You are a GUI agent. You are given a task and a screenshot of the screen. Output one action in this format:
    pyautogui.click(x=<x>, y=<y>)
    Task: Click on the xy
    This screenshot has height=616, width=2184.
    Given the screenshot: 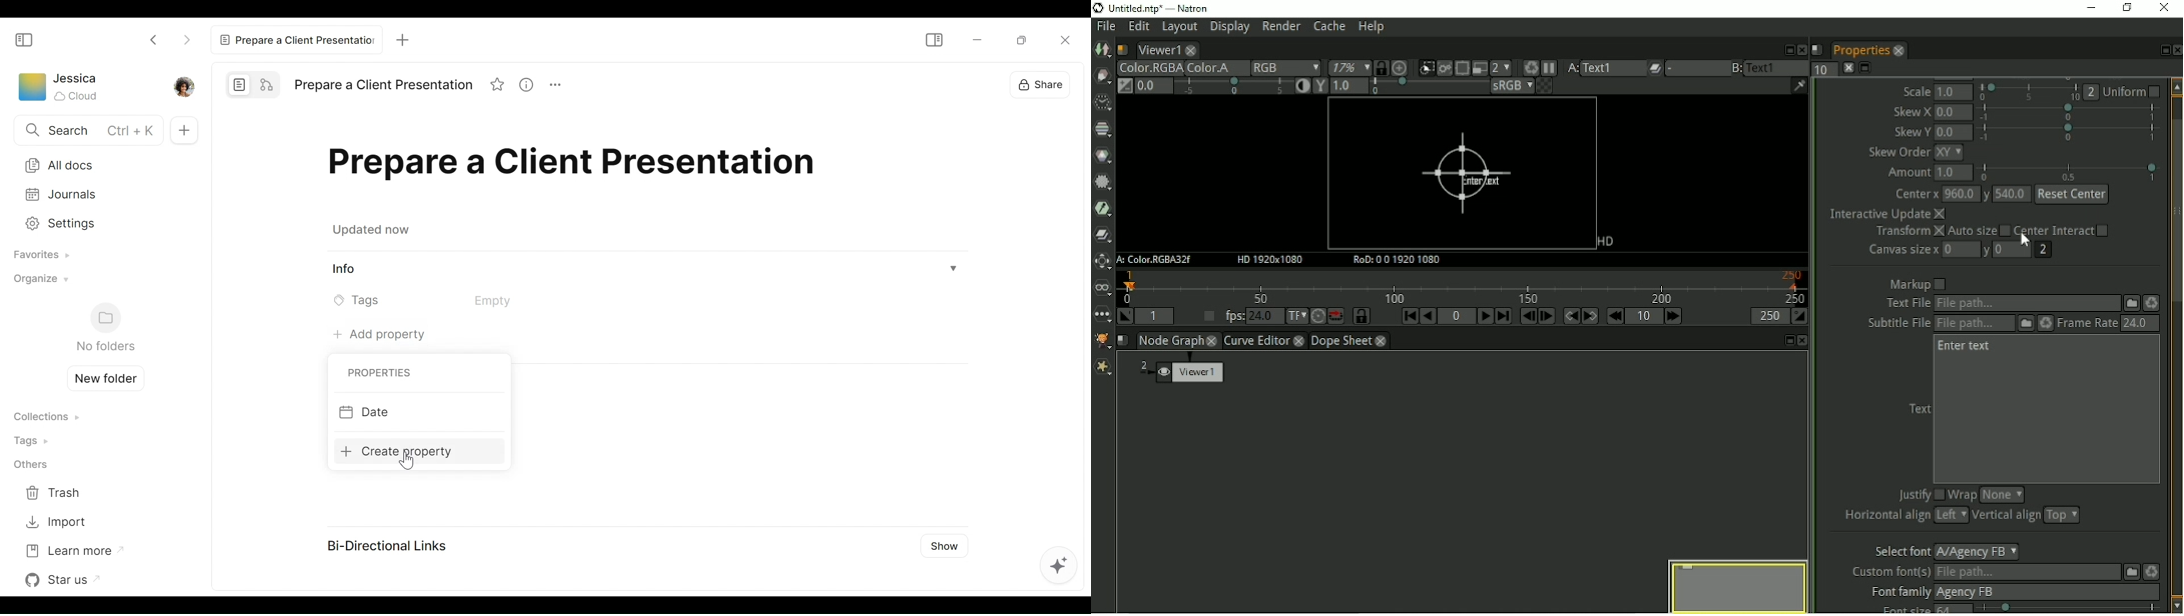 What is the action you would take?
    pyautogui.click(x=1954, y=153)
    